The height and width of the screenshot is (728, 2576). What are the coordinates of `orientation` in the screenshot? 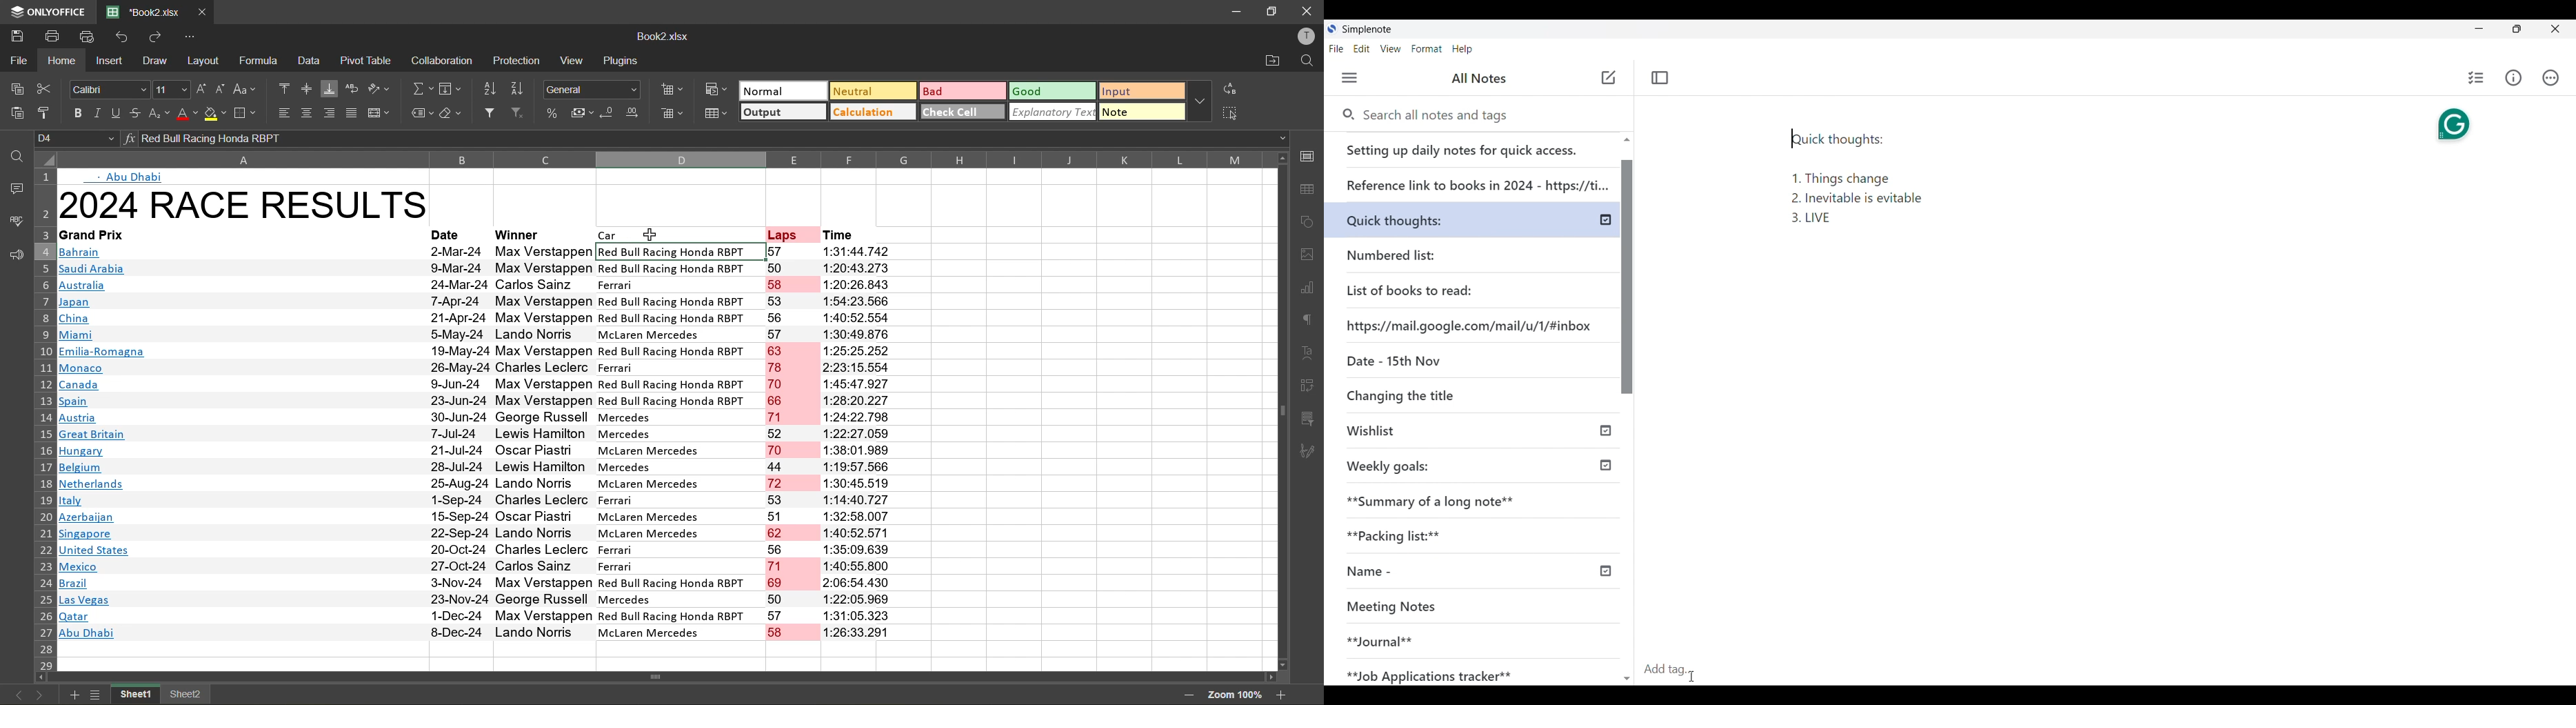 It's located at (381, 88).